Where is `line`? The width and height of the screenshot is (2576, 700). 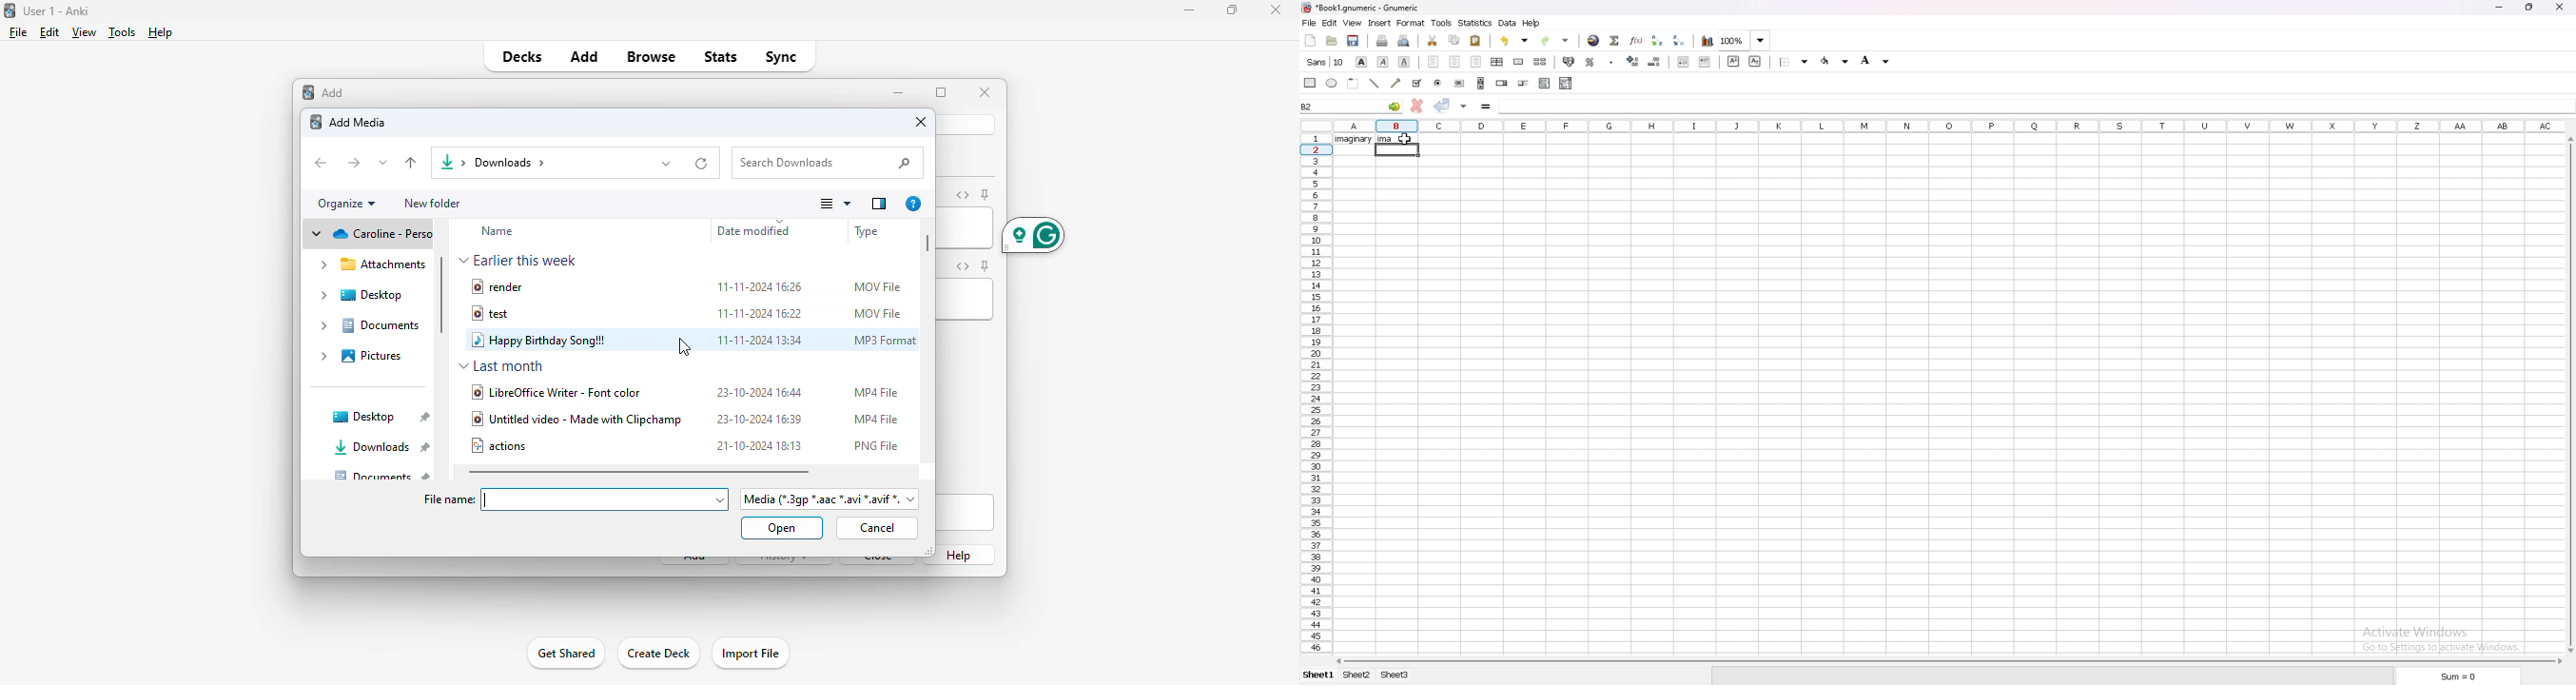
line is located at coordinates (1385, 86).